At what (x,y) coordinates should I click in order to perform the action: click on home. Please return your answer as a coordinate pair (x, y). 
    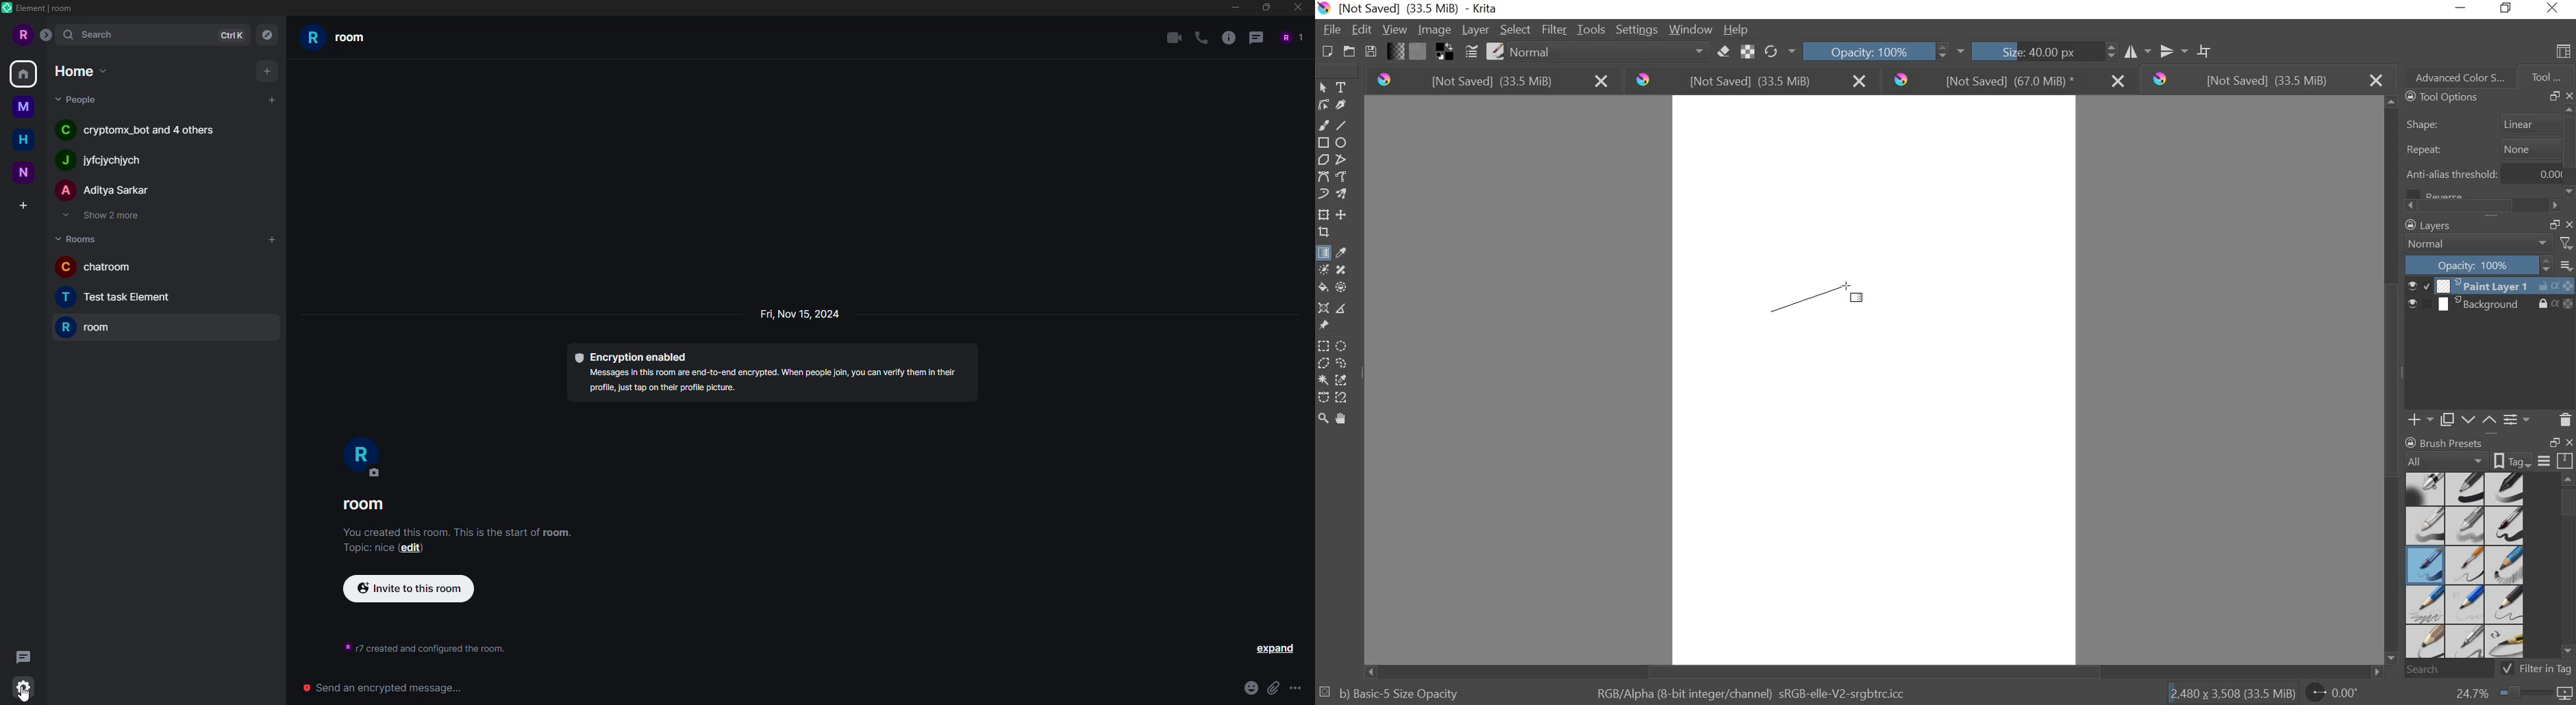
    Looking at the image, I should click on (79, 70).